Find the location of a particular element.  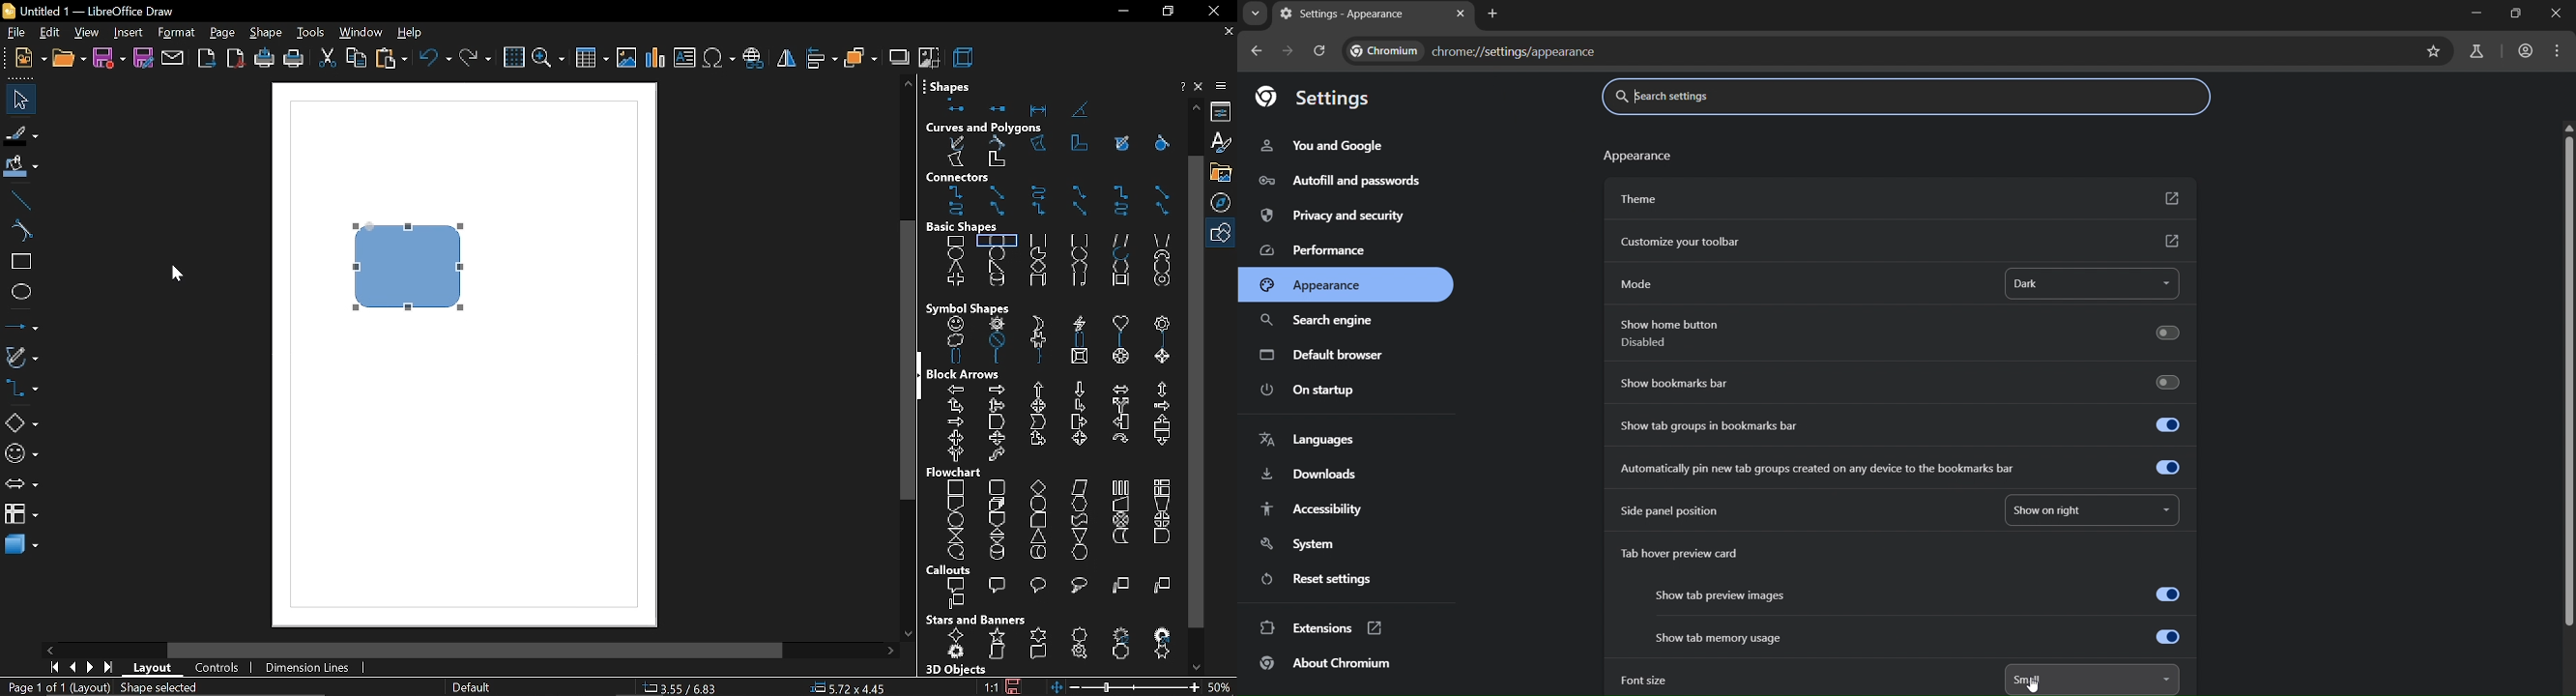

attach is located at coordinates (174, 59).